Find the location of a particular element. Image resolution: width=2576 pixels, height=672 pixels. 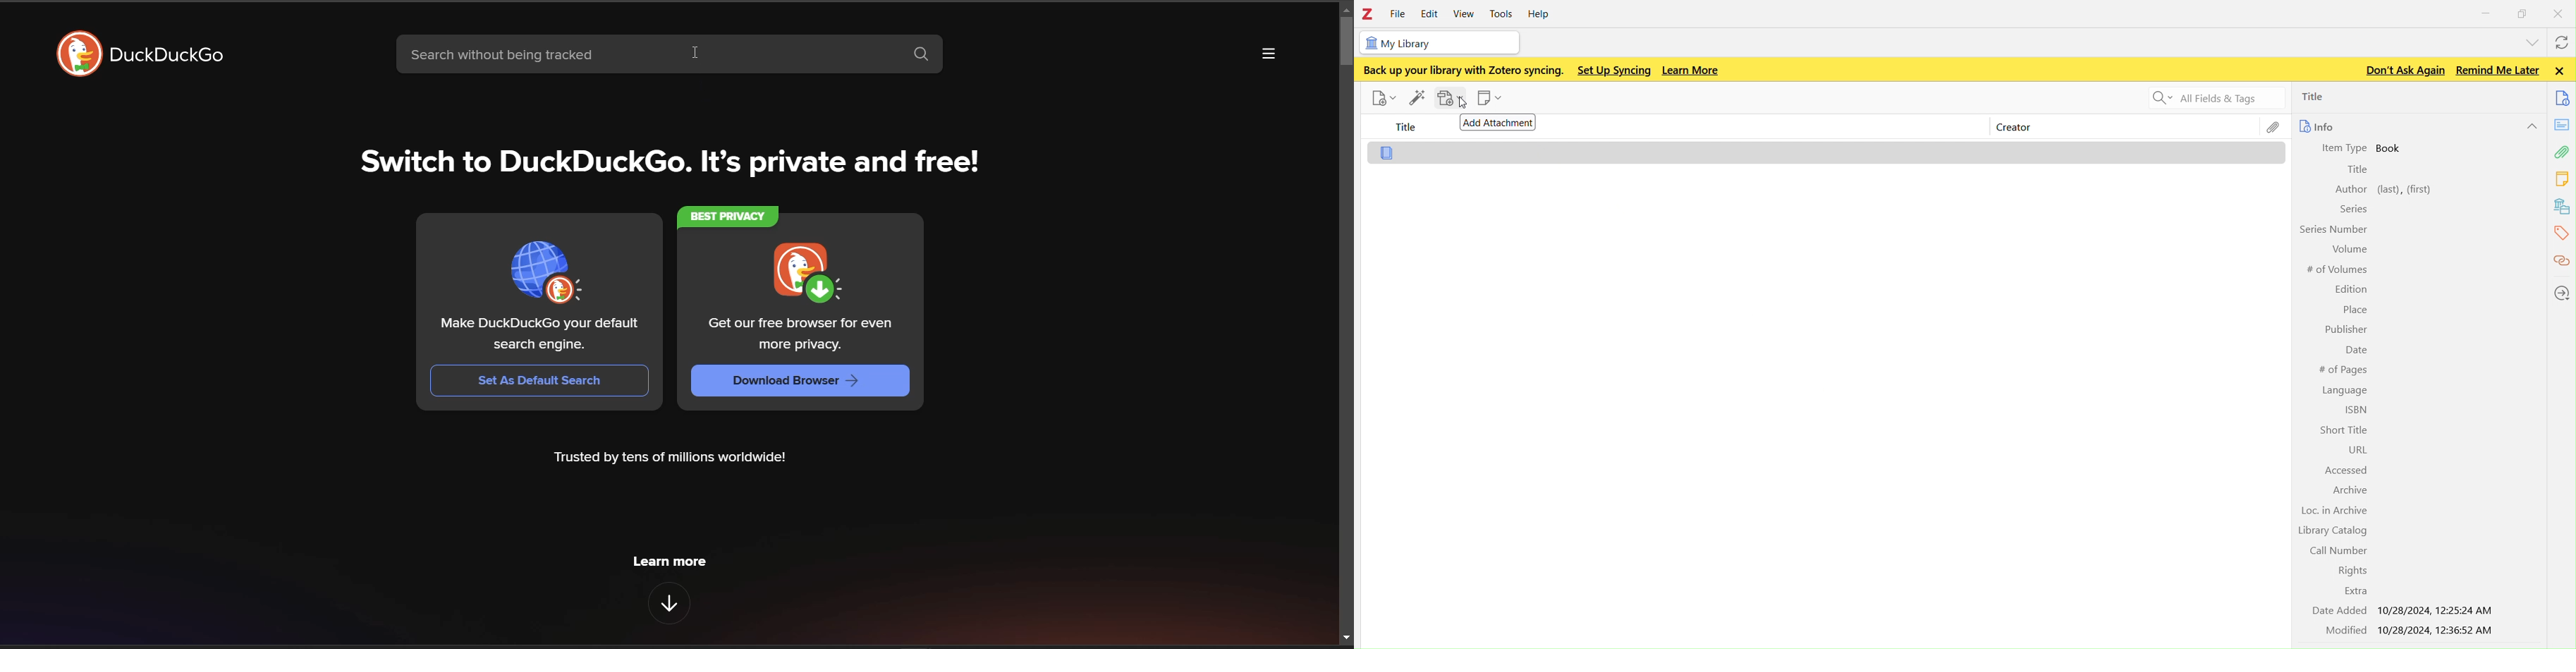

notes is located at coordinates (2563, 124).